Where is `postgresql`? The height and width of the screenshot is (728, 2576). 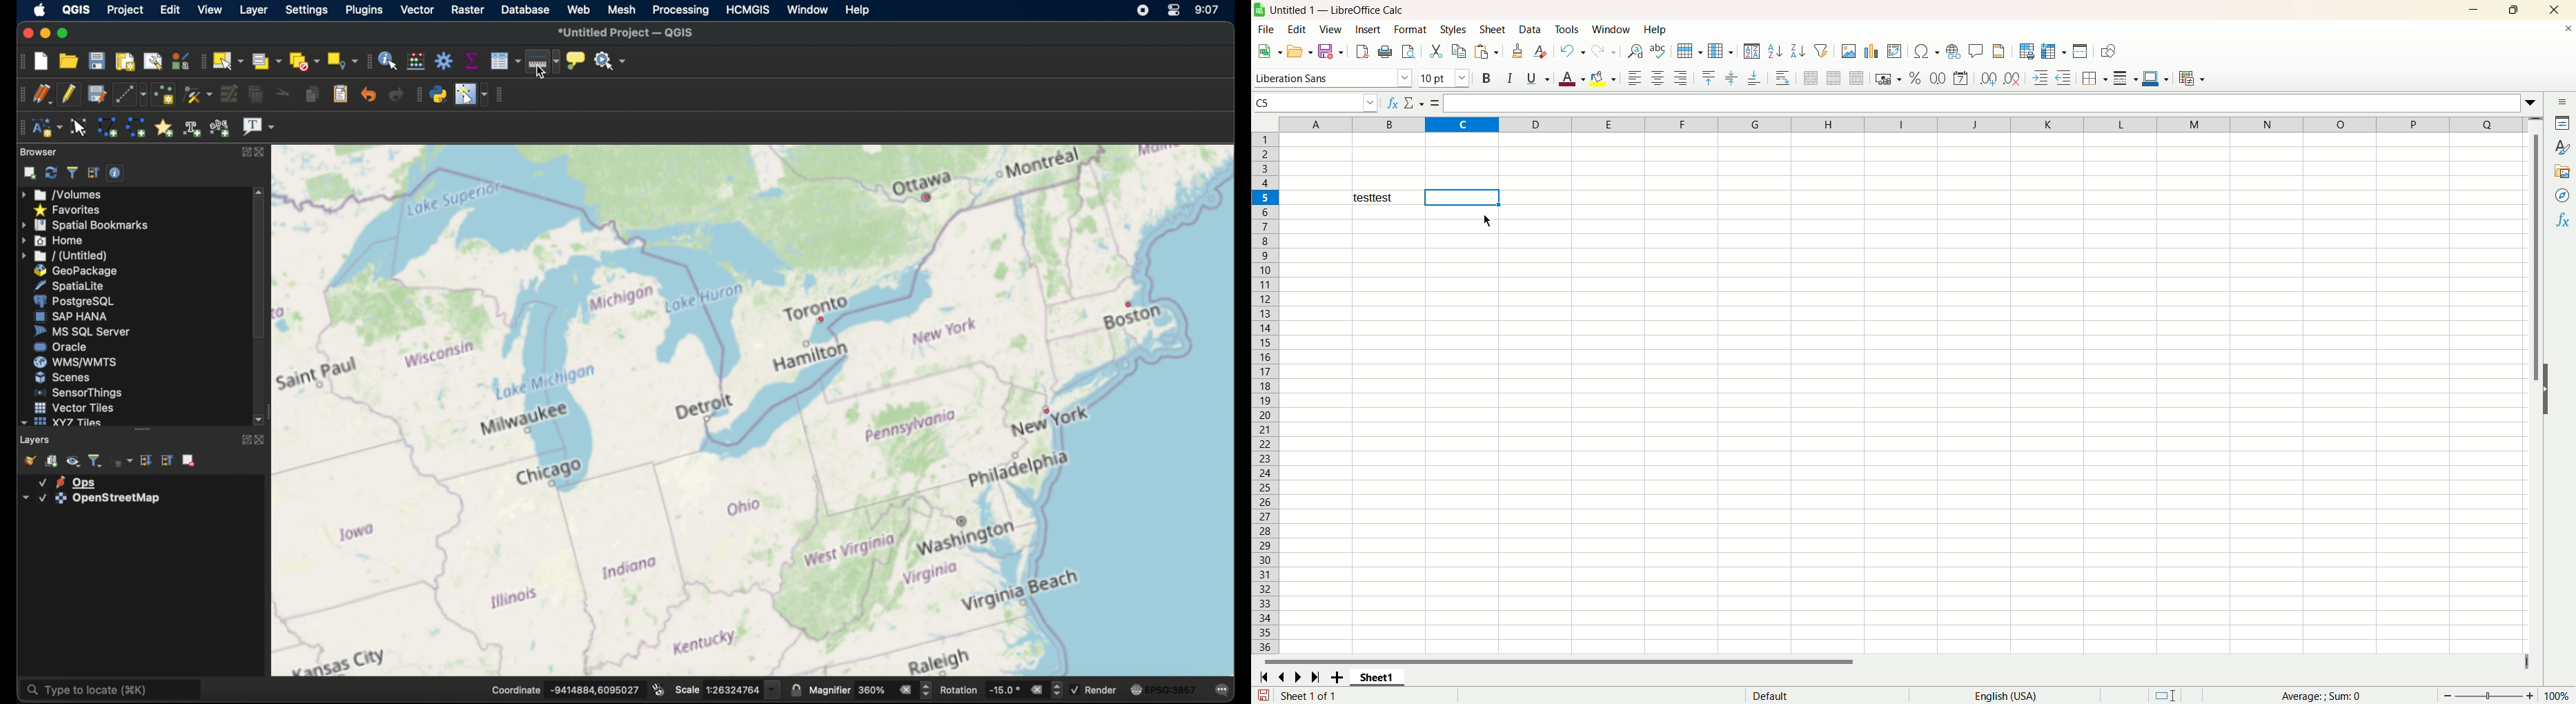
postgresql is located at coordinates (79, 301).